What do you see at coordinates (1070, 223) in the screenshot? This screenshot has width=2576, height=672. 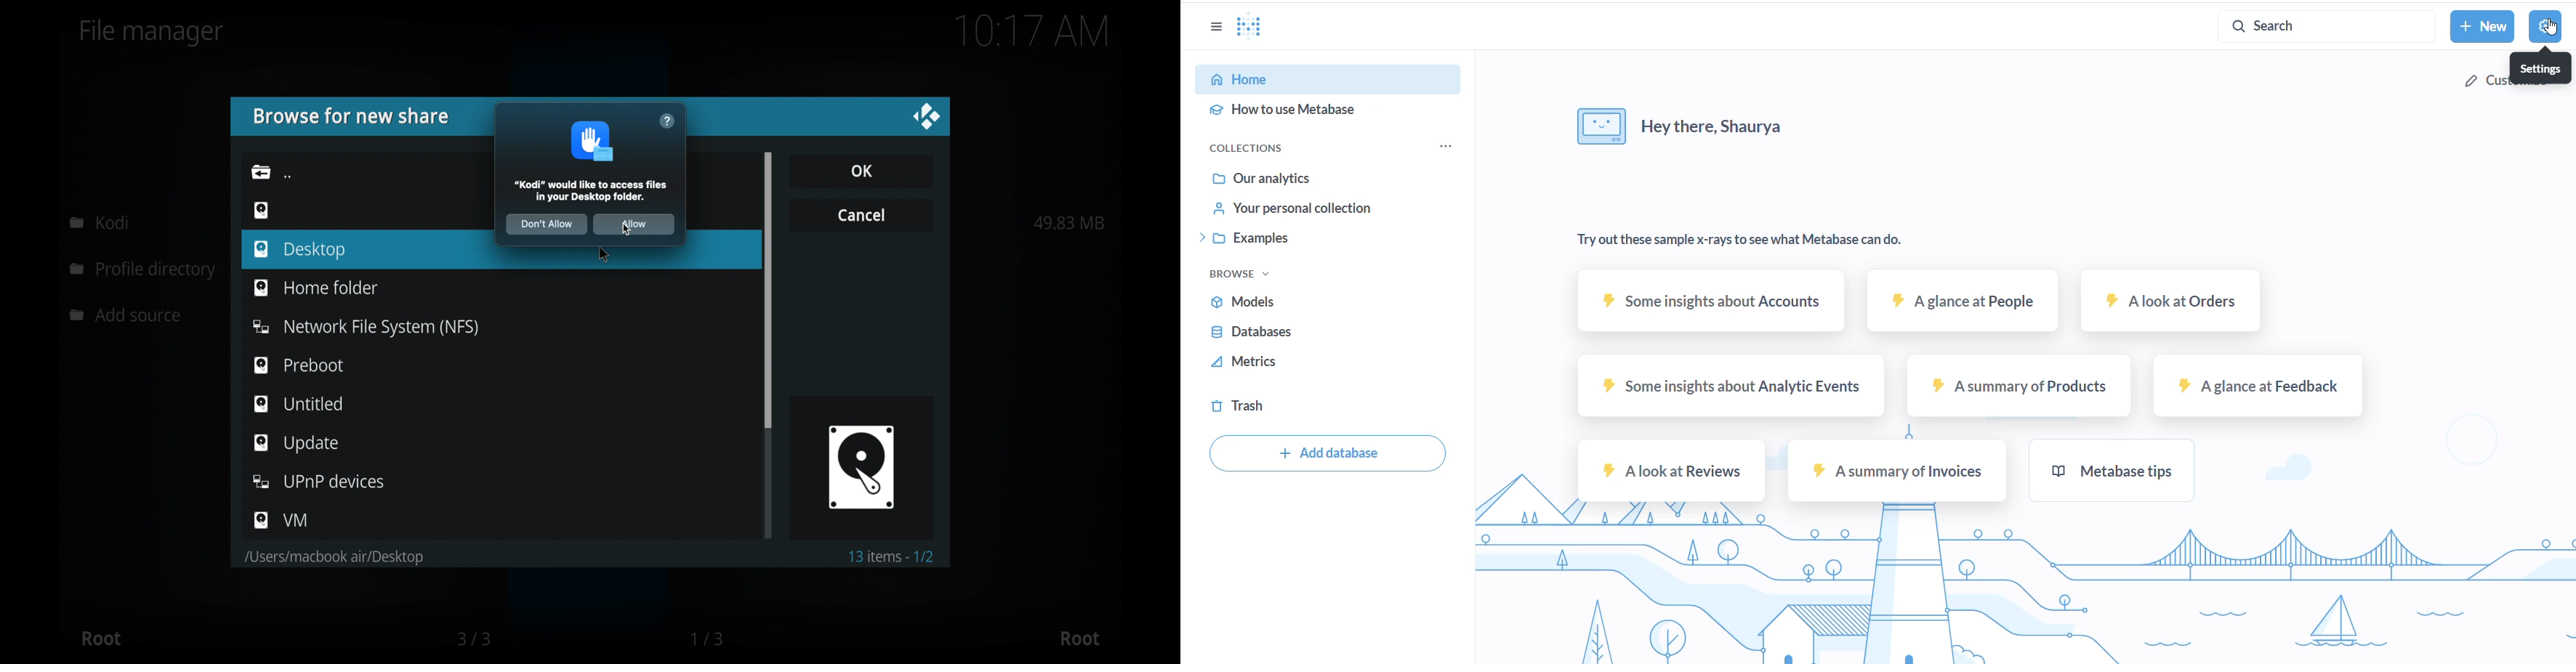 I see `49.83 MB` at bounding box center [1070, 223].